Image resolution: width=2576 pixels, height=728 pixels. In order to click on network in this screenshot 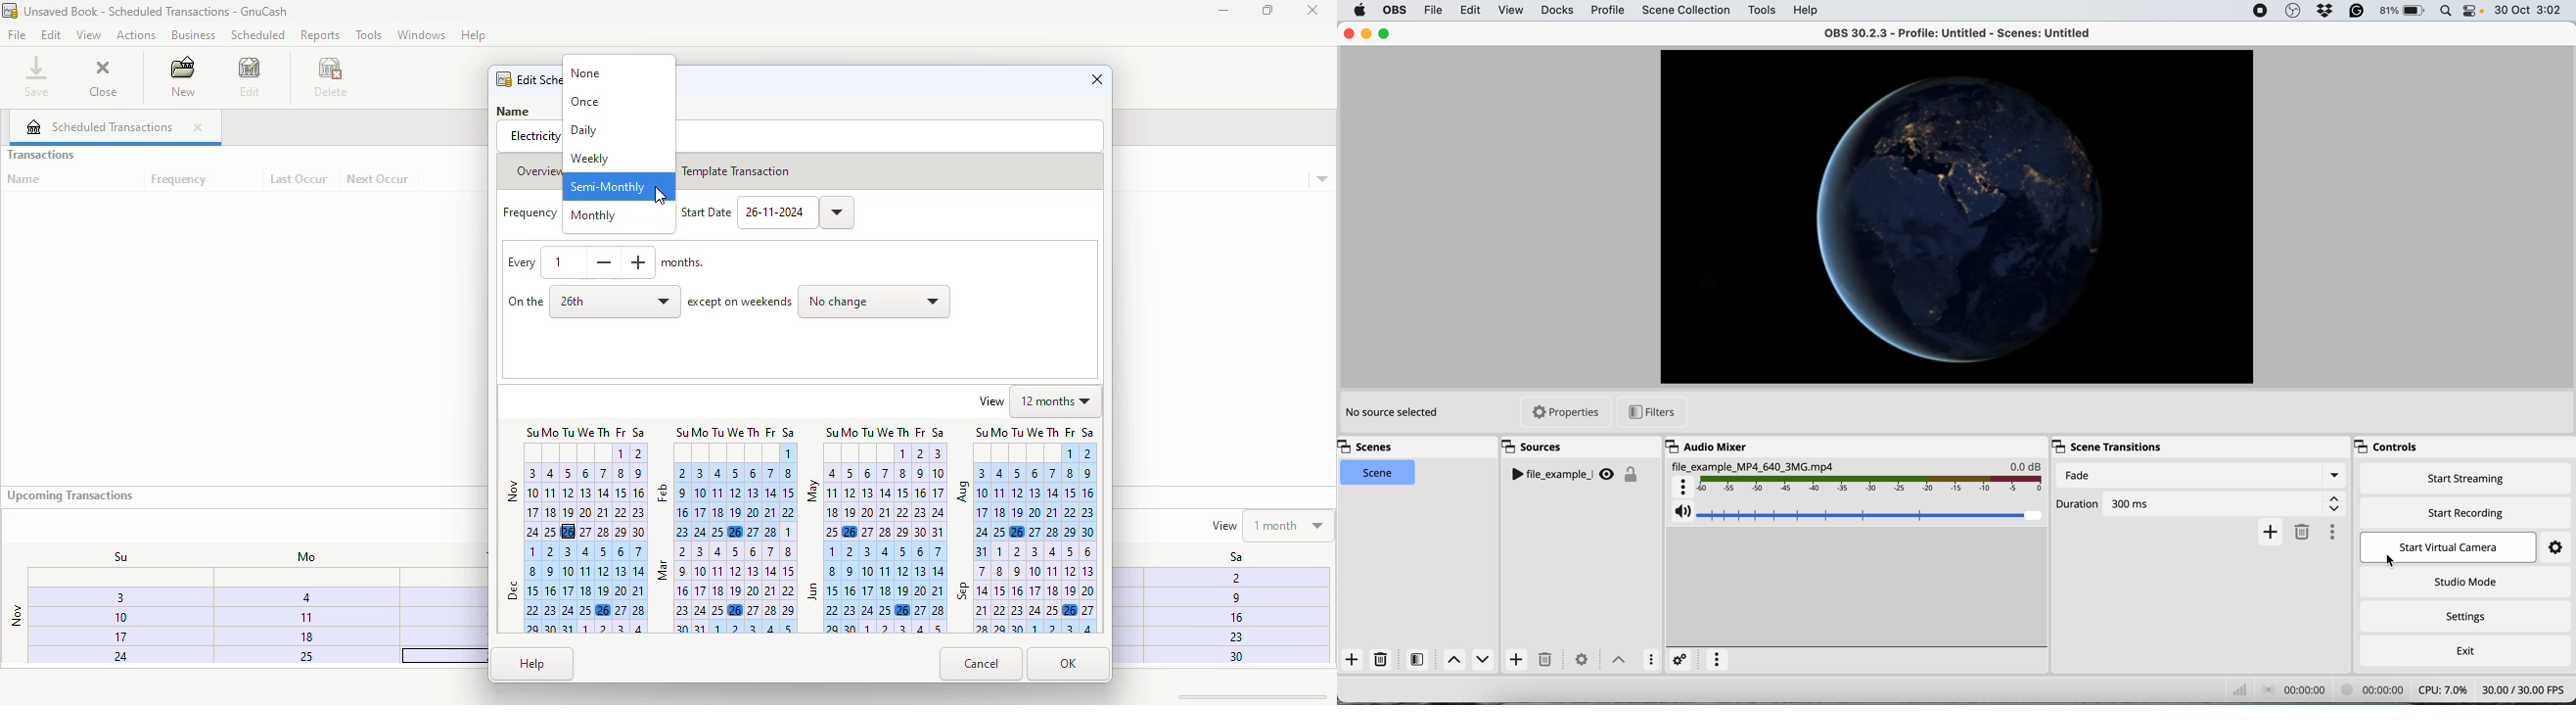, I will do `click(2238, 687)`.